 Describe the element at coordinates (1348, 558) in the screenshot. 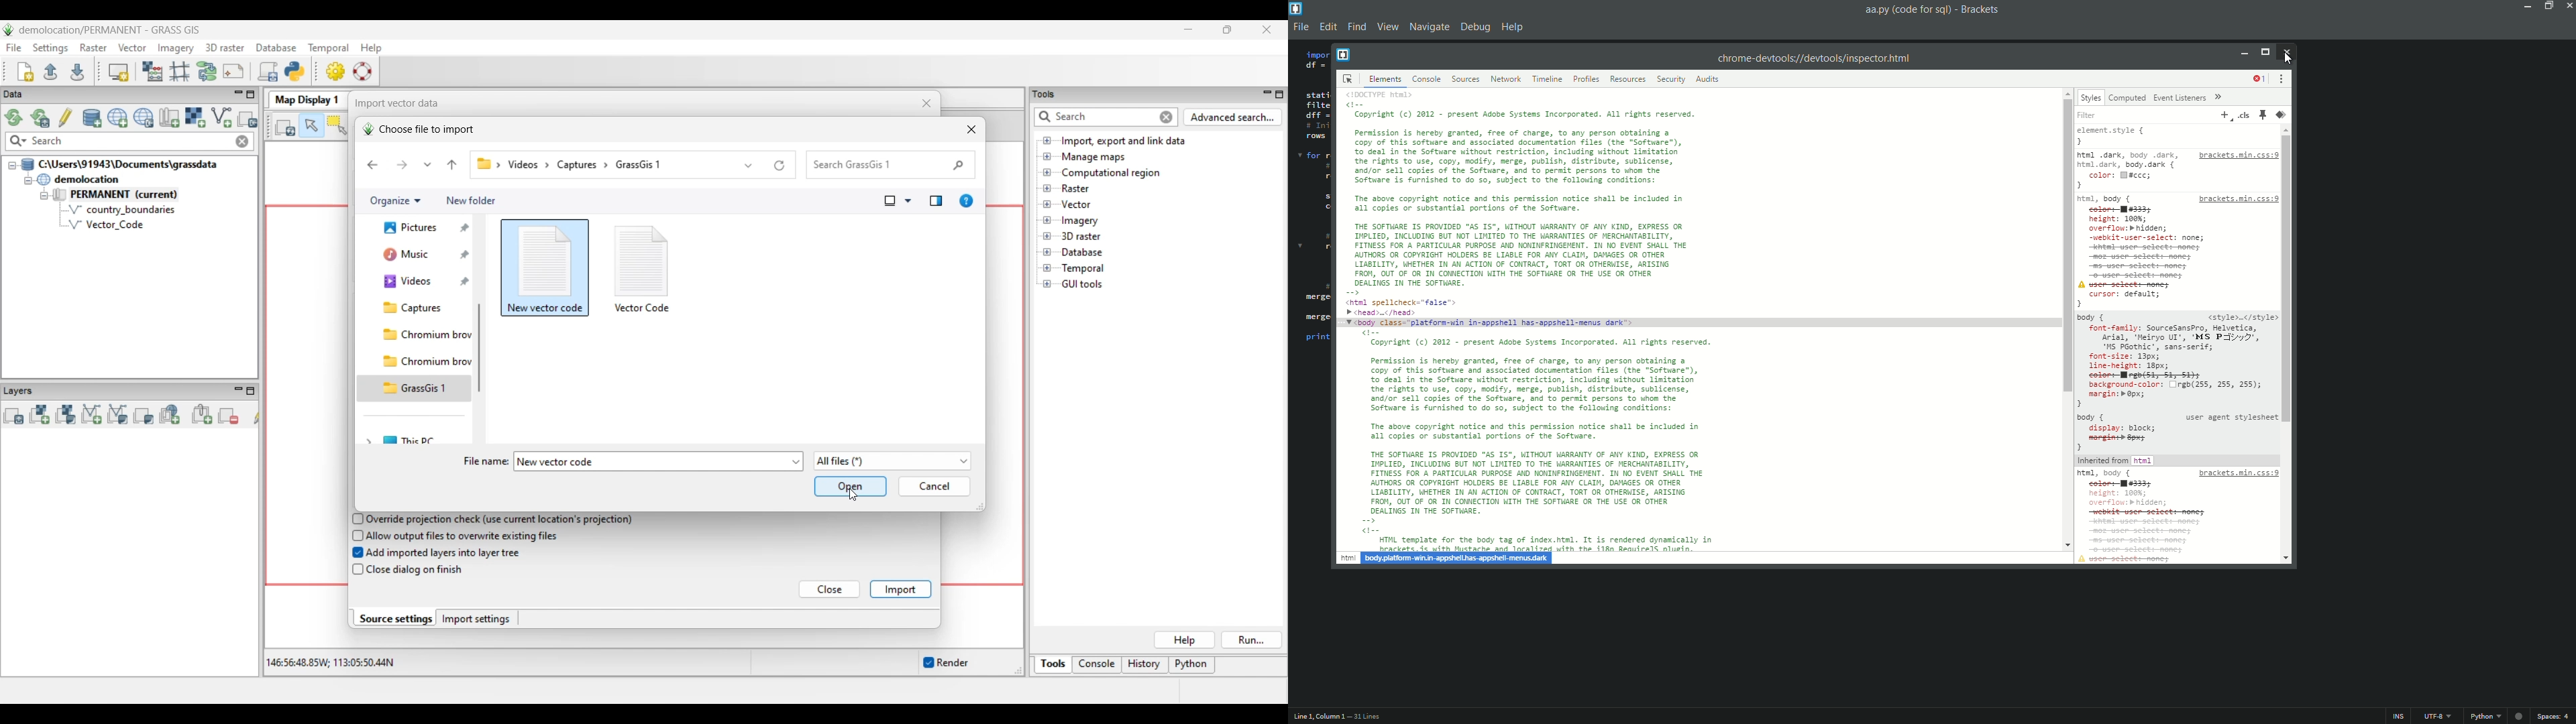

I see `html` at that location.